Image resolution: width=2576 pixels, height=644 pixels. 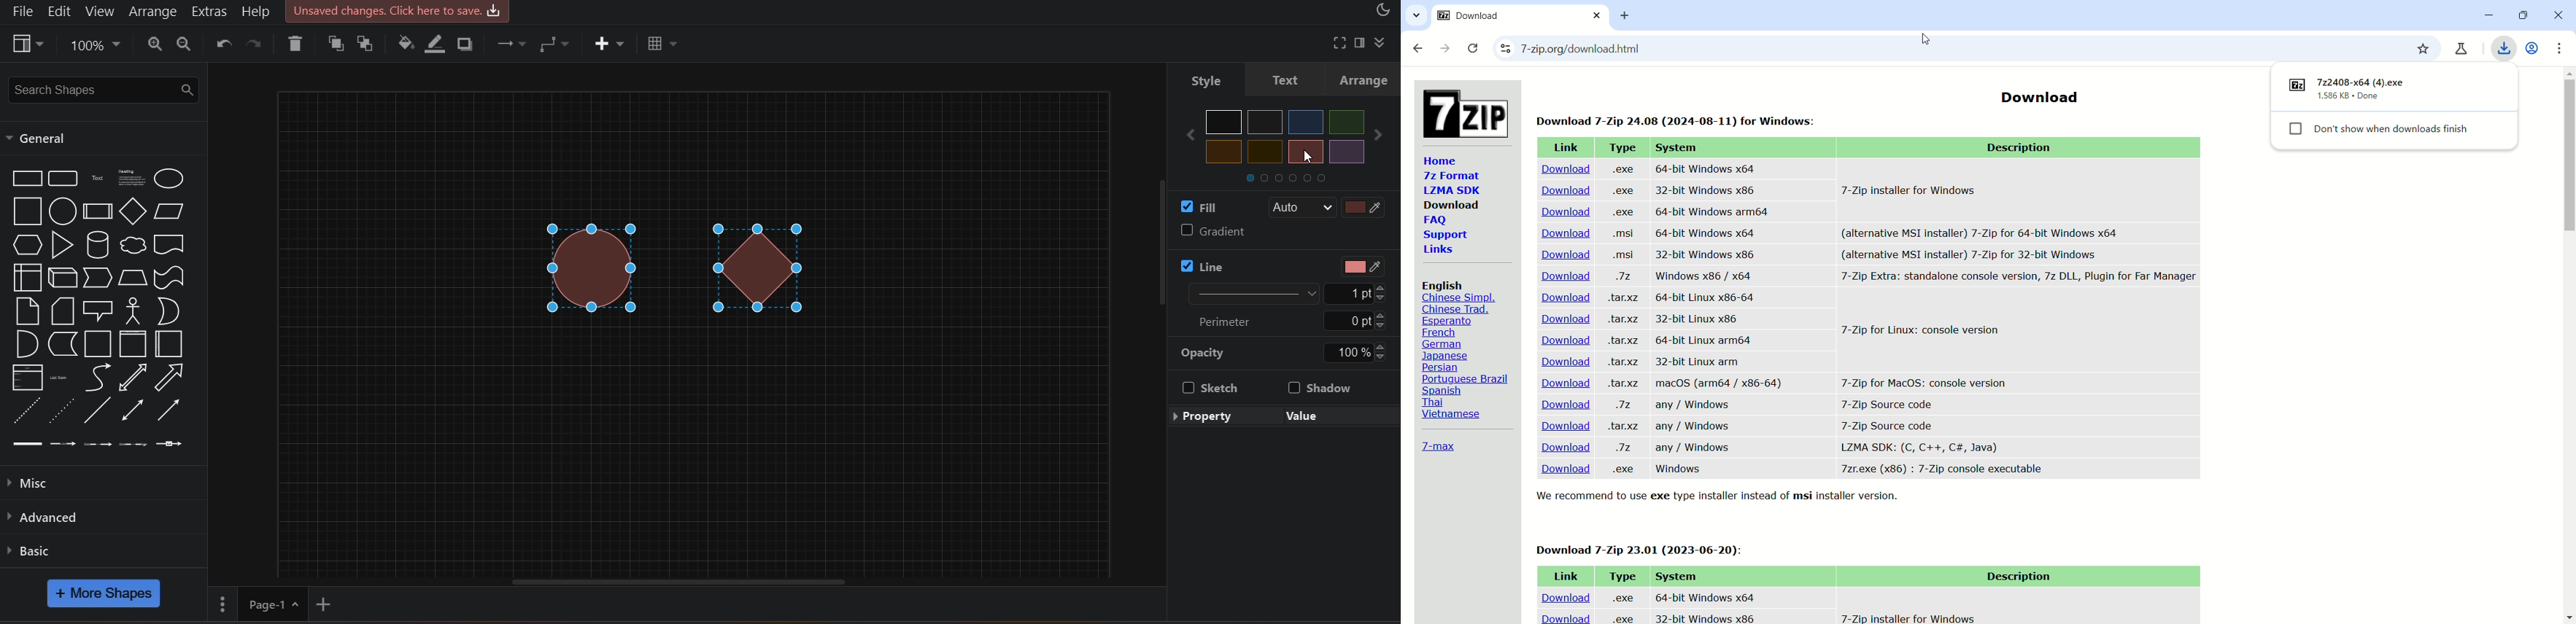 What do you see at coordinates (255, 11) in the screenshot?
I see `help` at bounding box center [255, 11].